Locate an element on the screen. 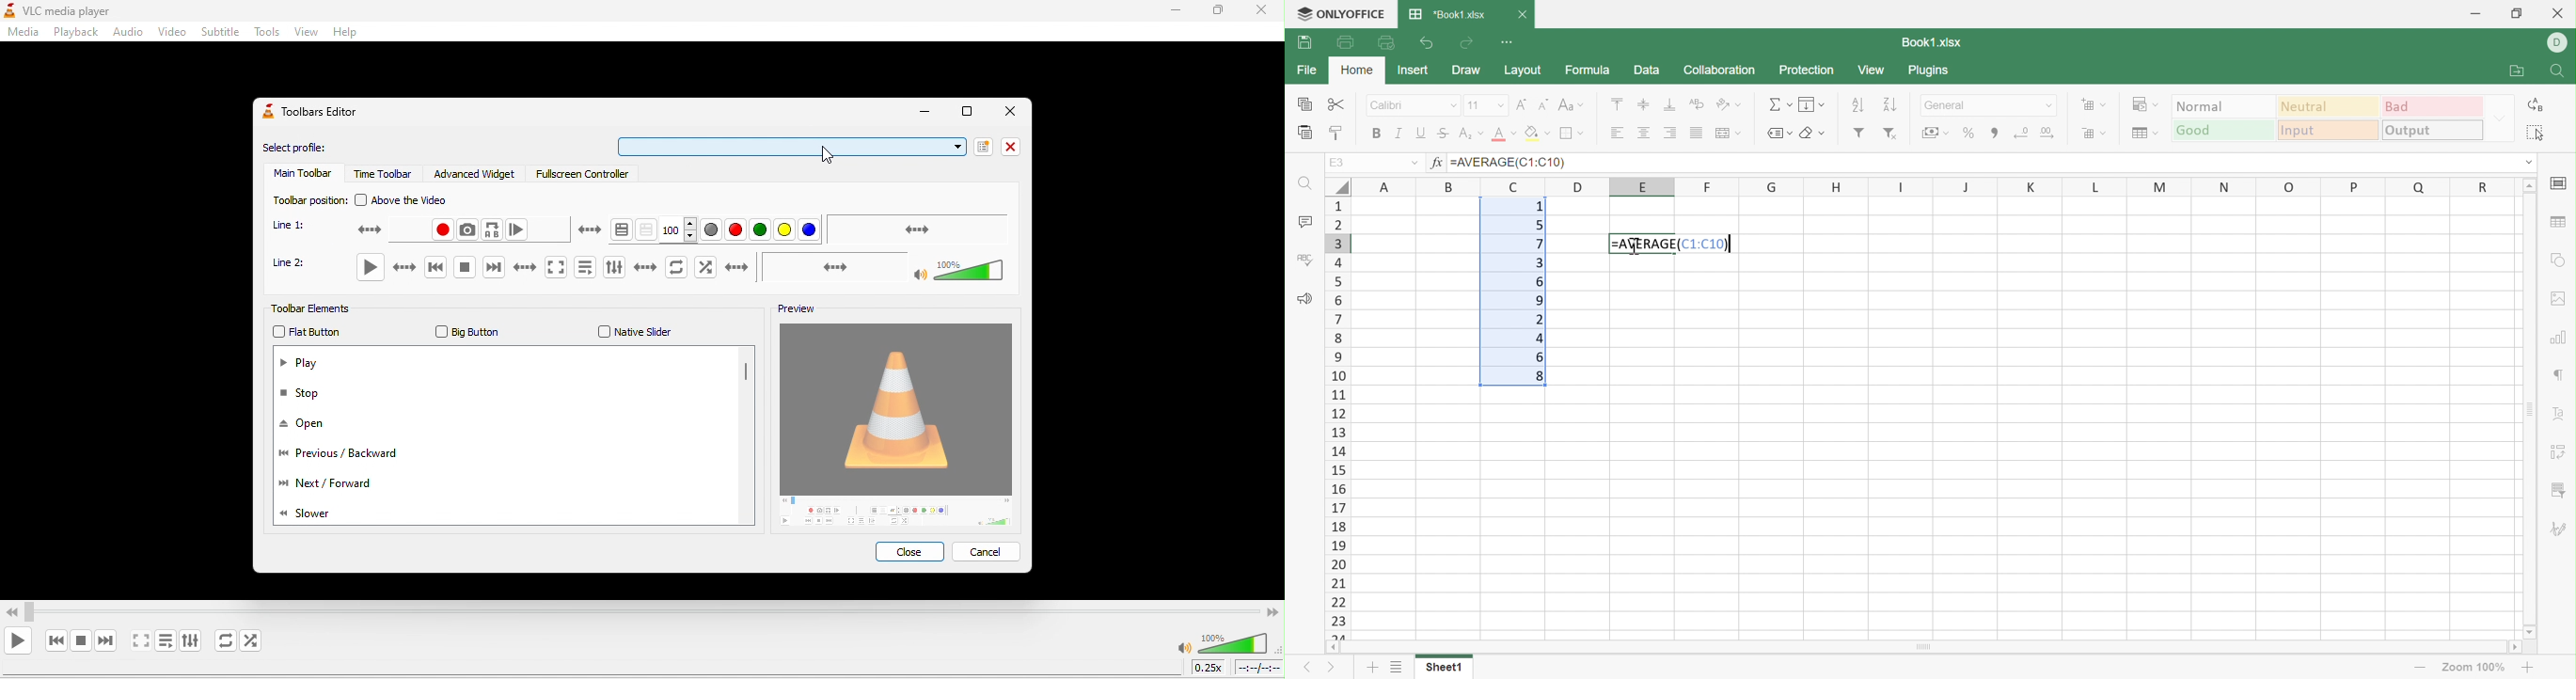 This screenshot has width=2576, height=700. toolbars editor is located at coordinates (320, 117).